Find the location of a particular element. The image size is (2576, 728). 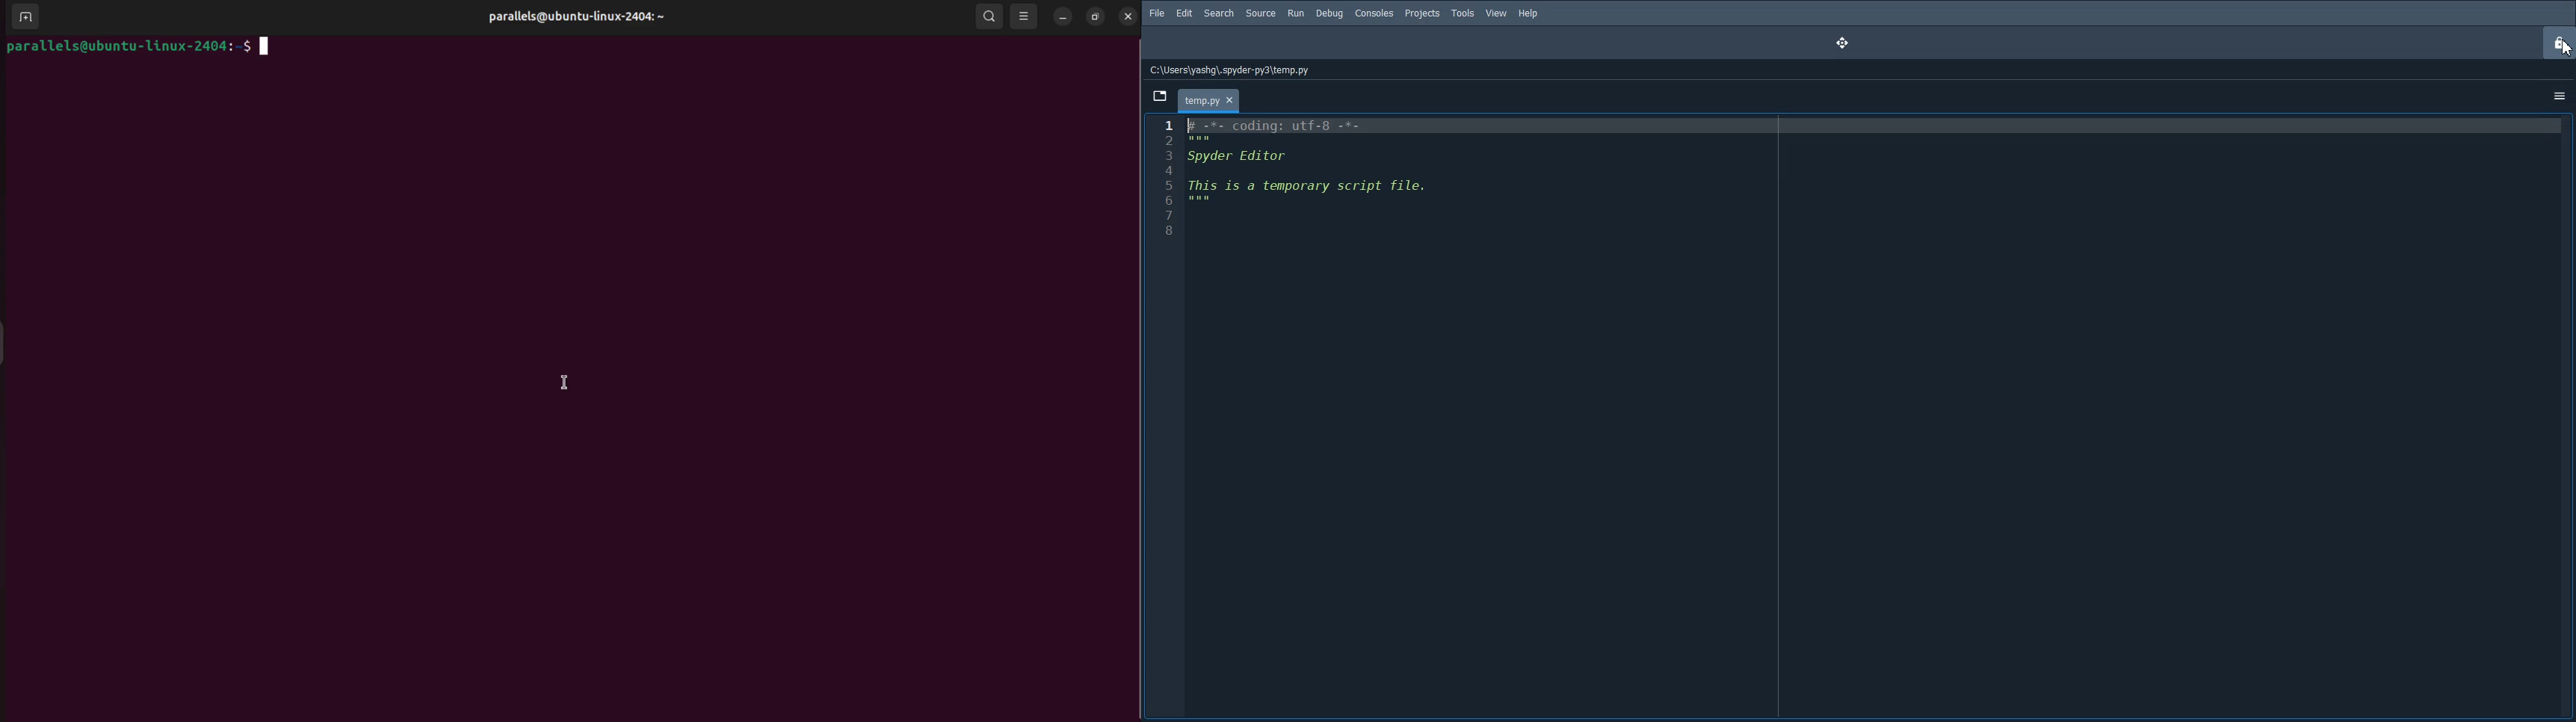

Projects is located at coordinates (1422, 13).